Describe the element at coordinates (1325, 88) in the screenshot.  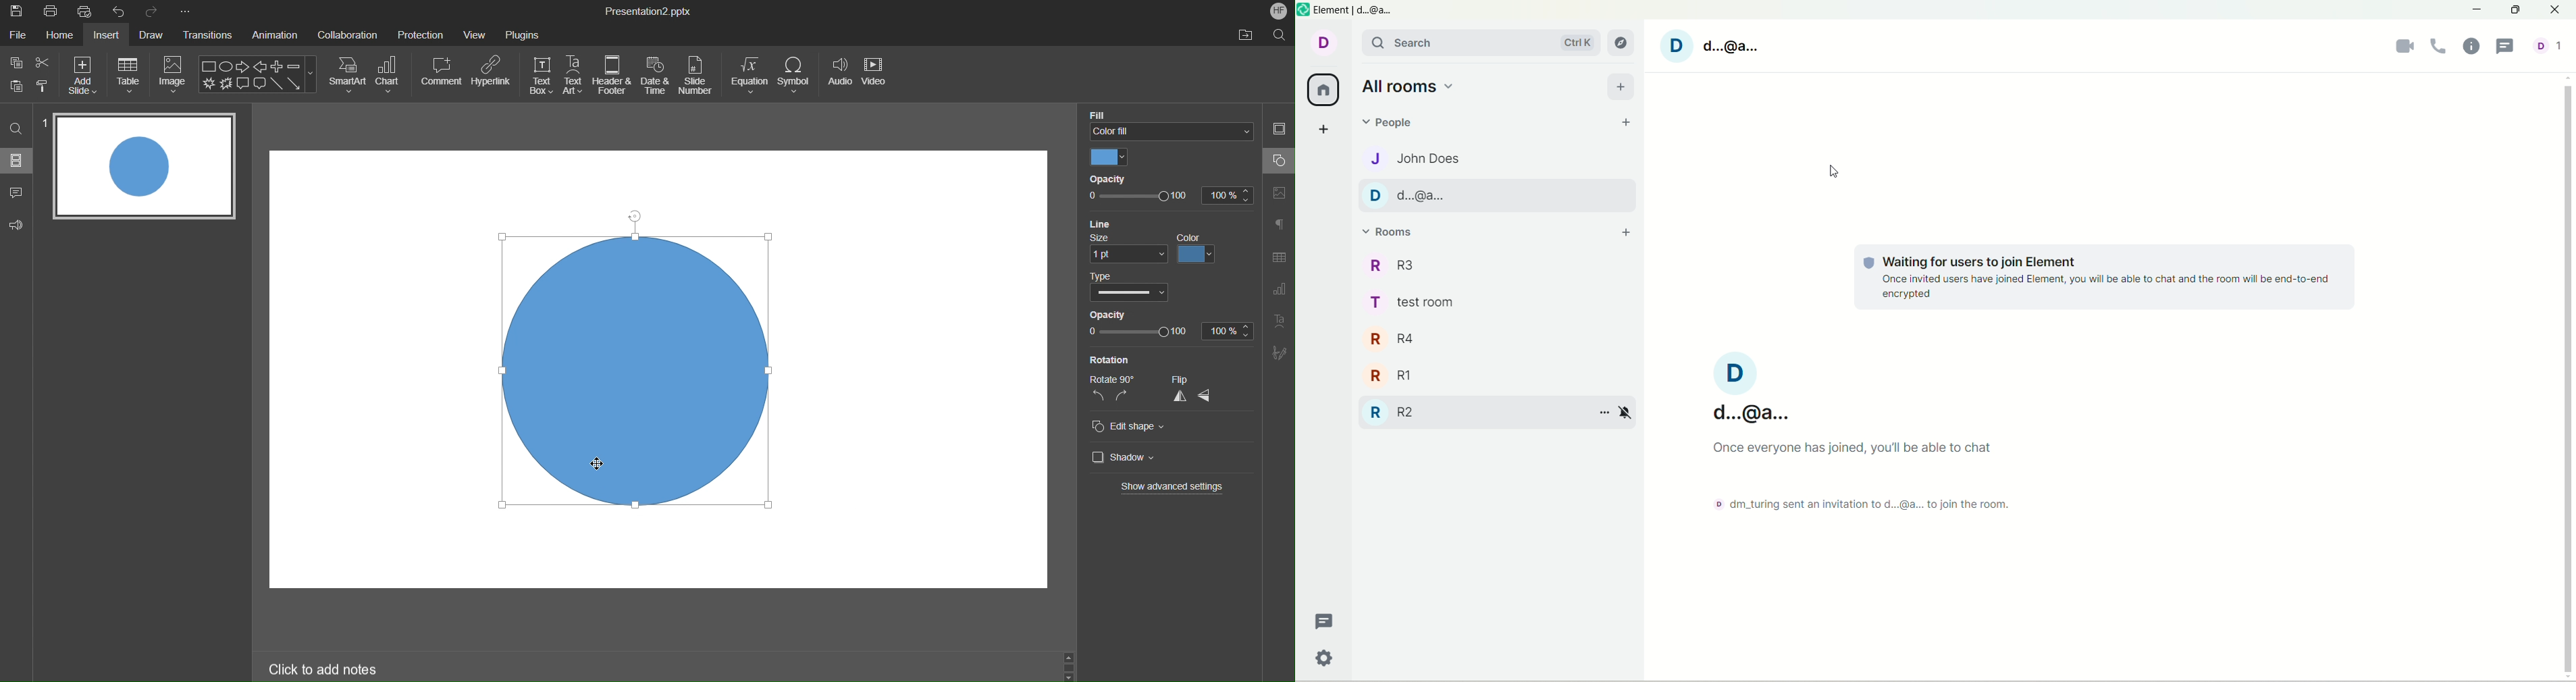
I see `all rooms` at that location.